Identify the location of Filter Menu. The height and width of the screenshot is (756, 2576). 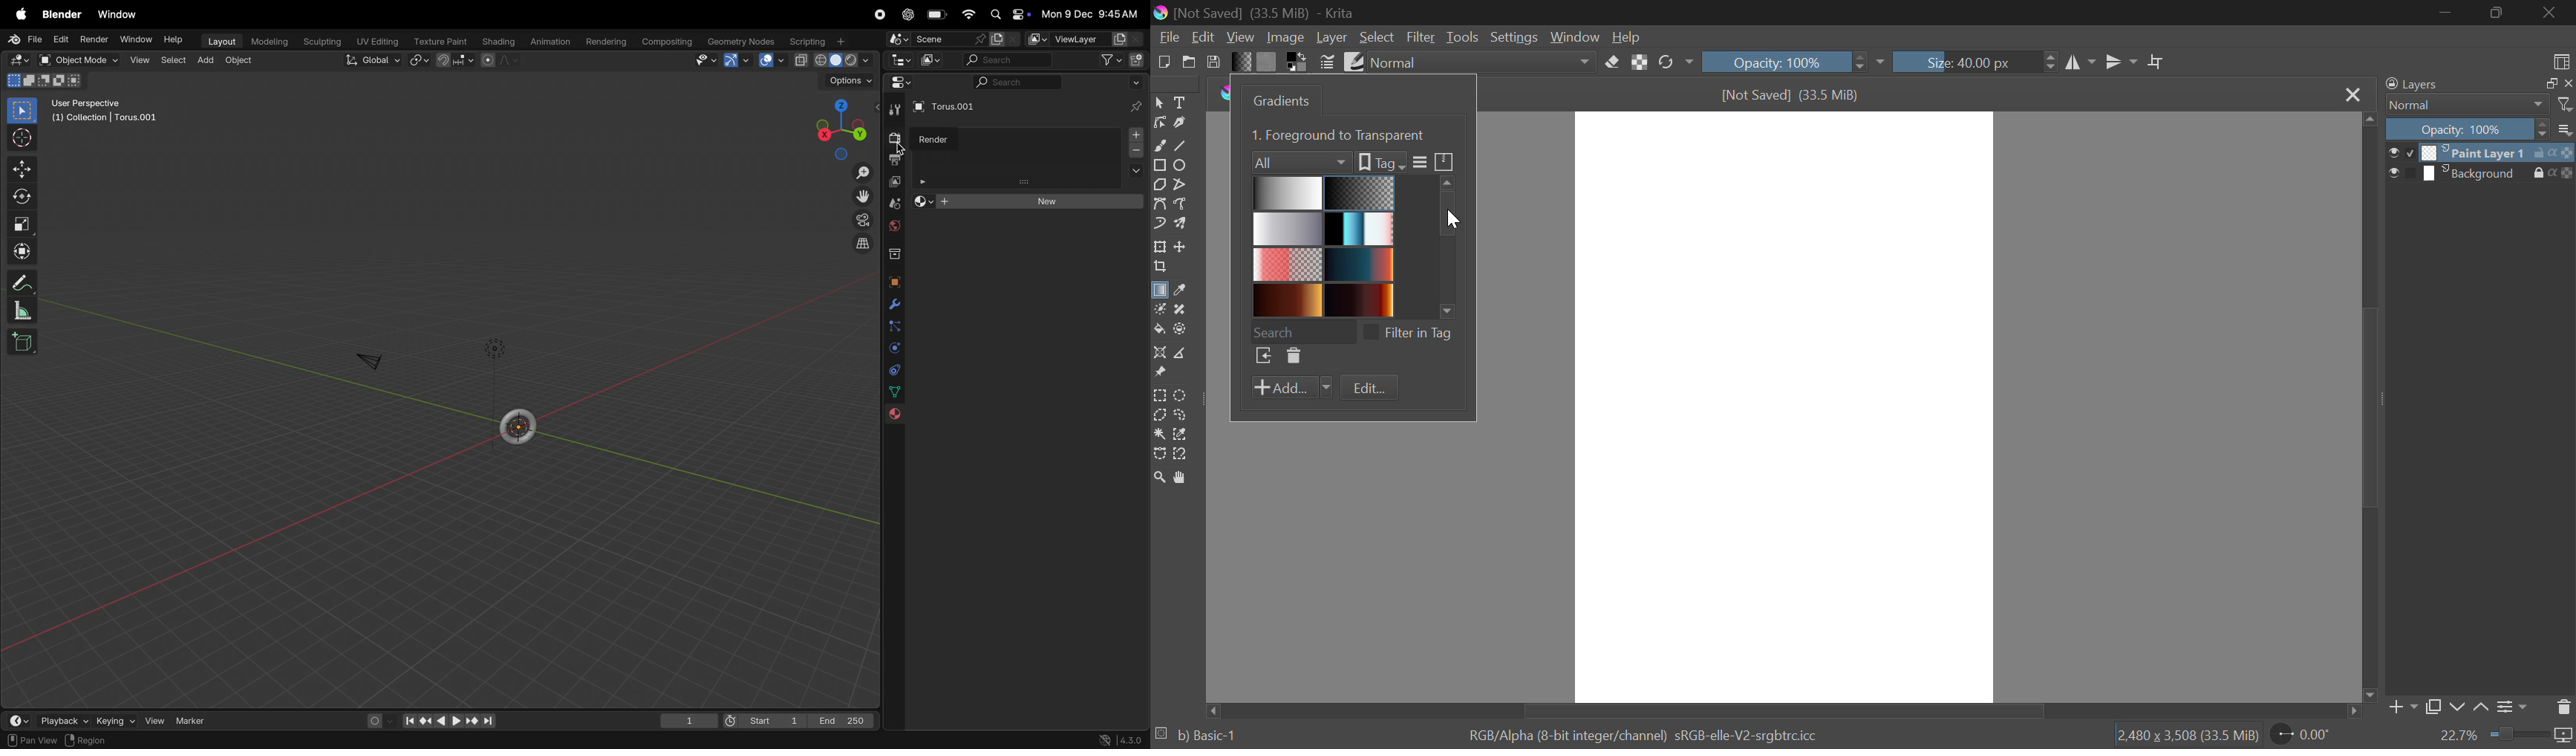
(1418, 163).